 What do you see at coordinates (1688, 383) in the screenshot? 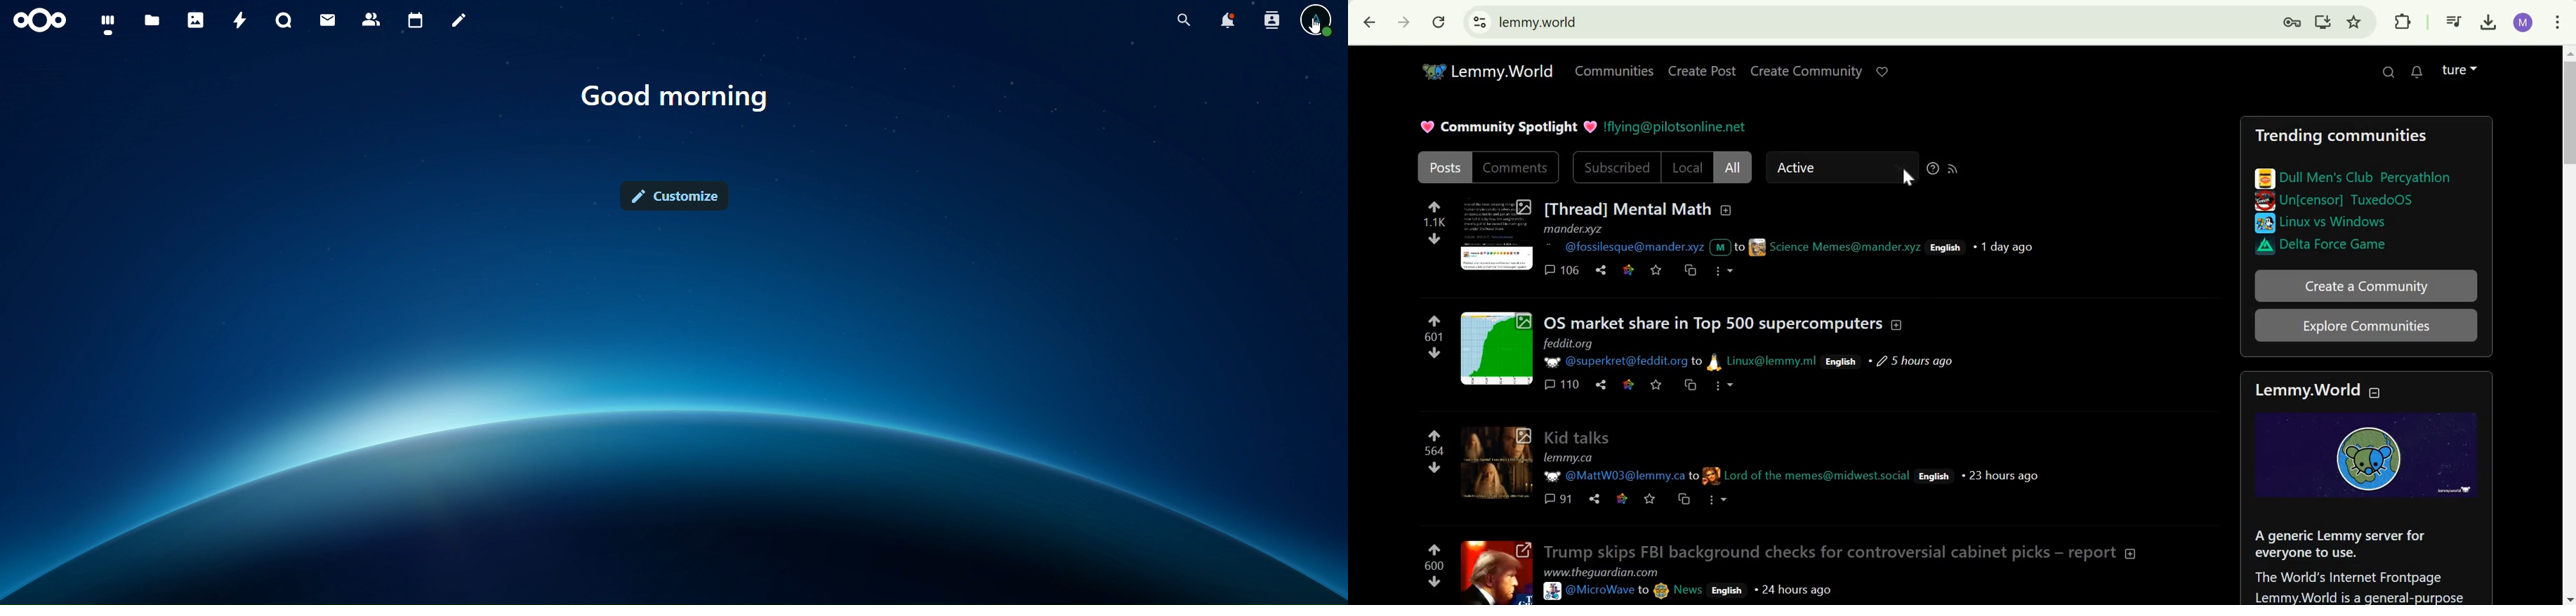
I see `cross-post` at bounding box center [1688, 383].